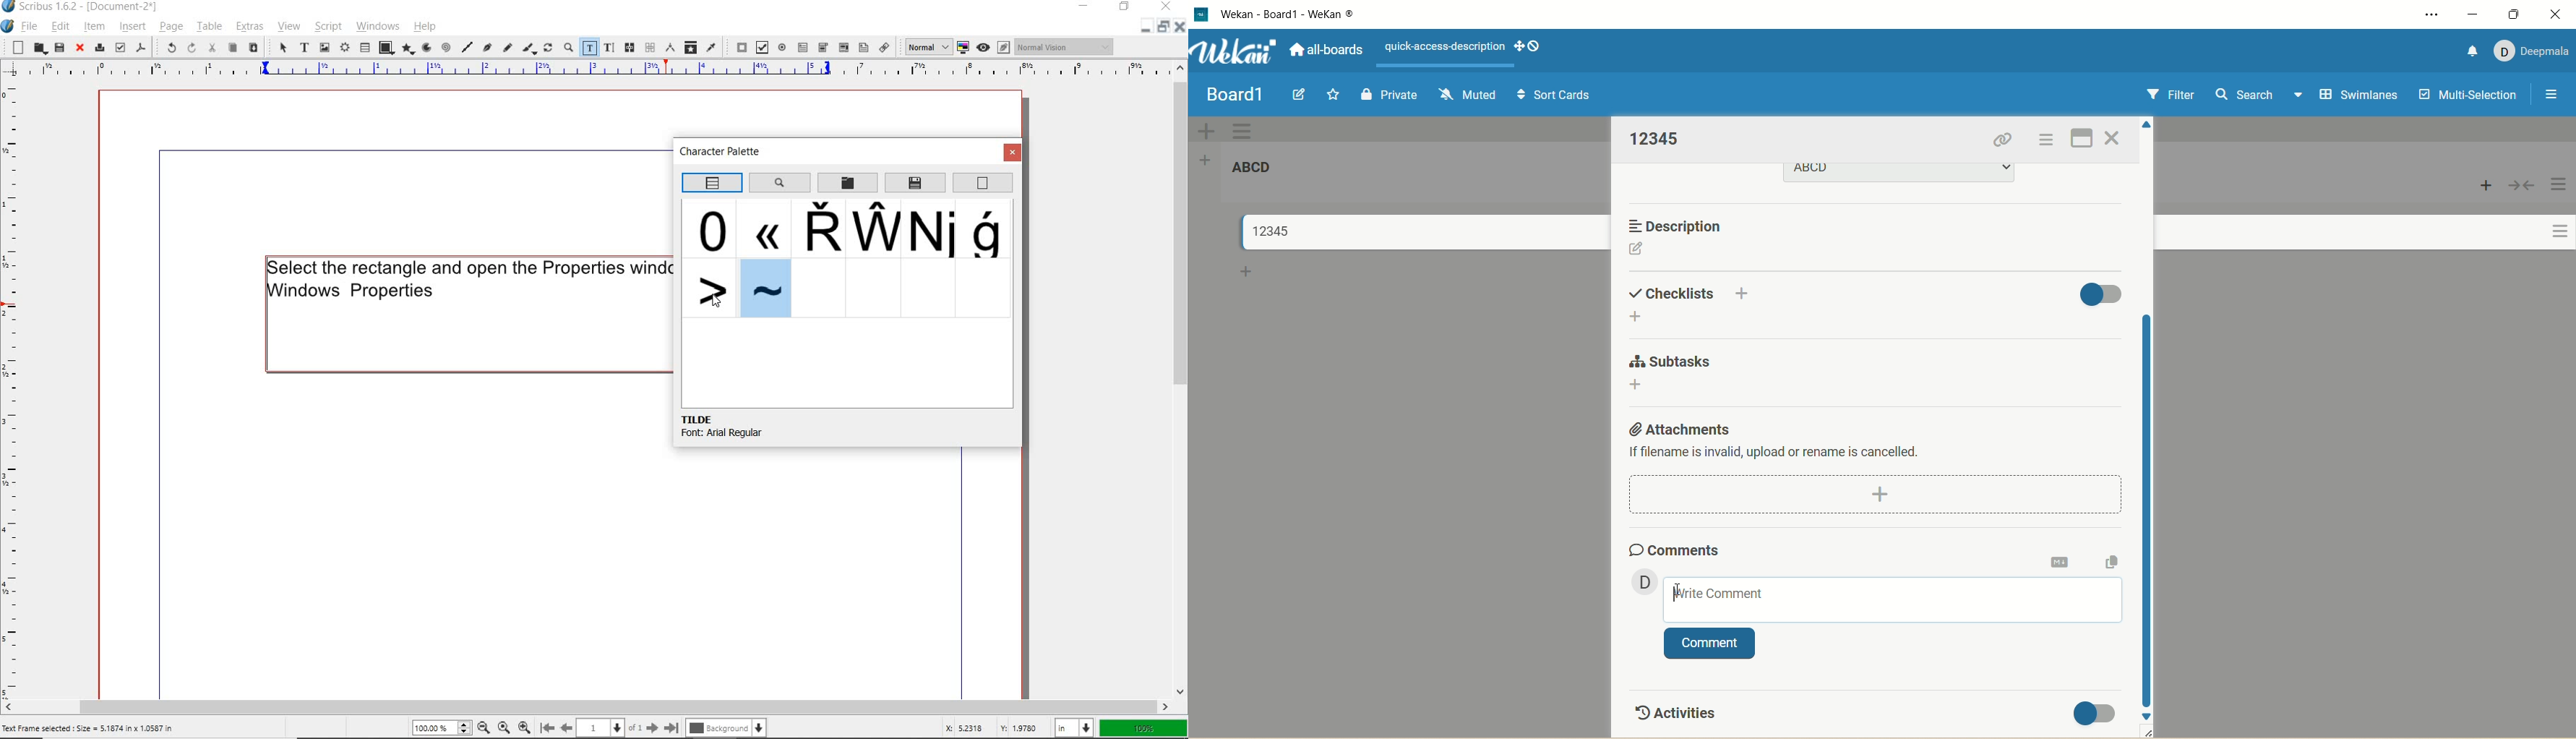 The image size is (2576, 756). Describe the element at coordinates (305, 48) in the screenshot. I see `text frame` at that location.